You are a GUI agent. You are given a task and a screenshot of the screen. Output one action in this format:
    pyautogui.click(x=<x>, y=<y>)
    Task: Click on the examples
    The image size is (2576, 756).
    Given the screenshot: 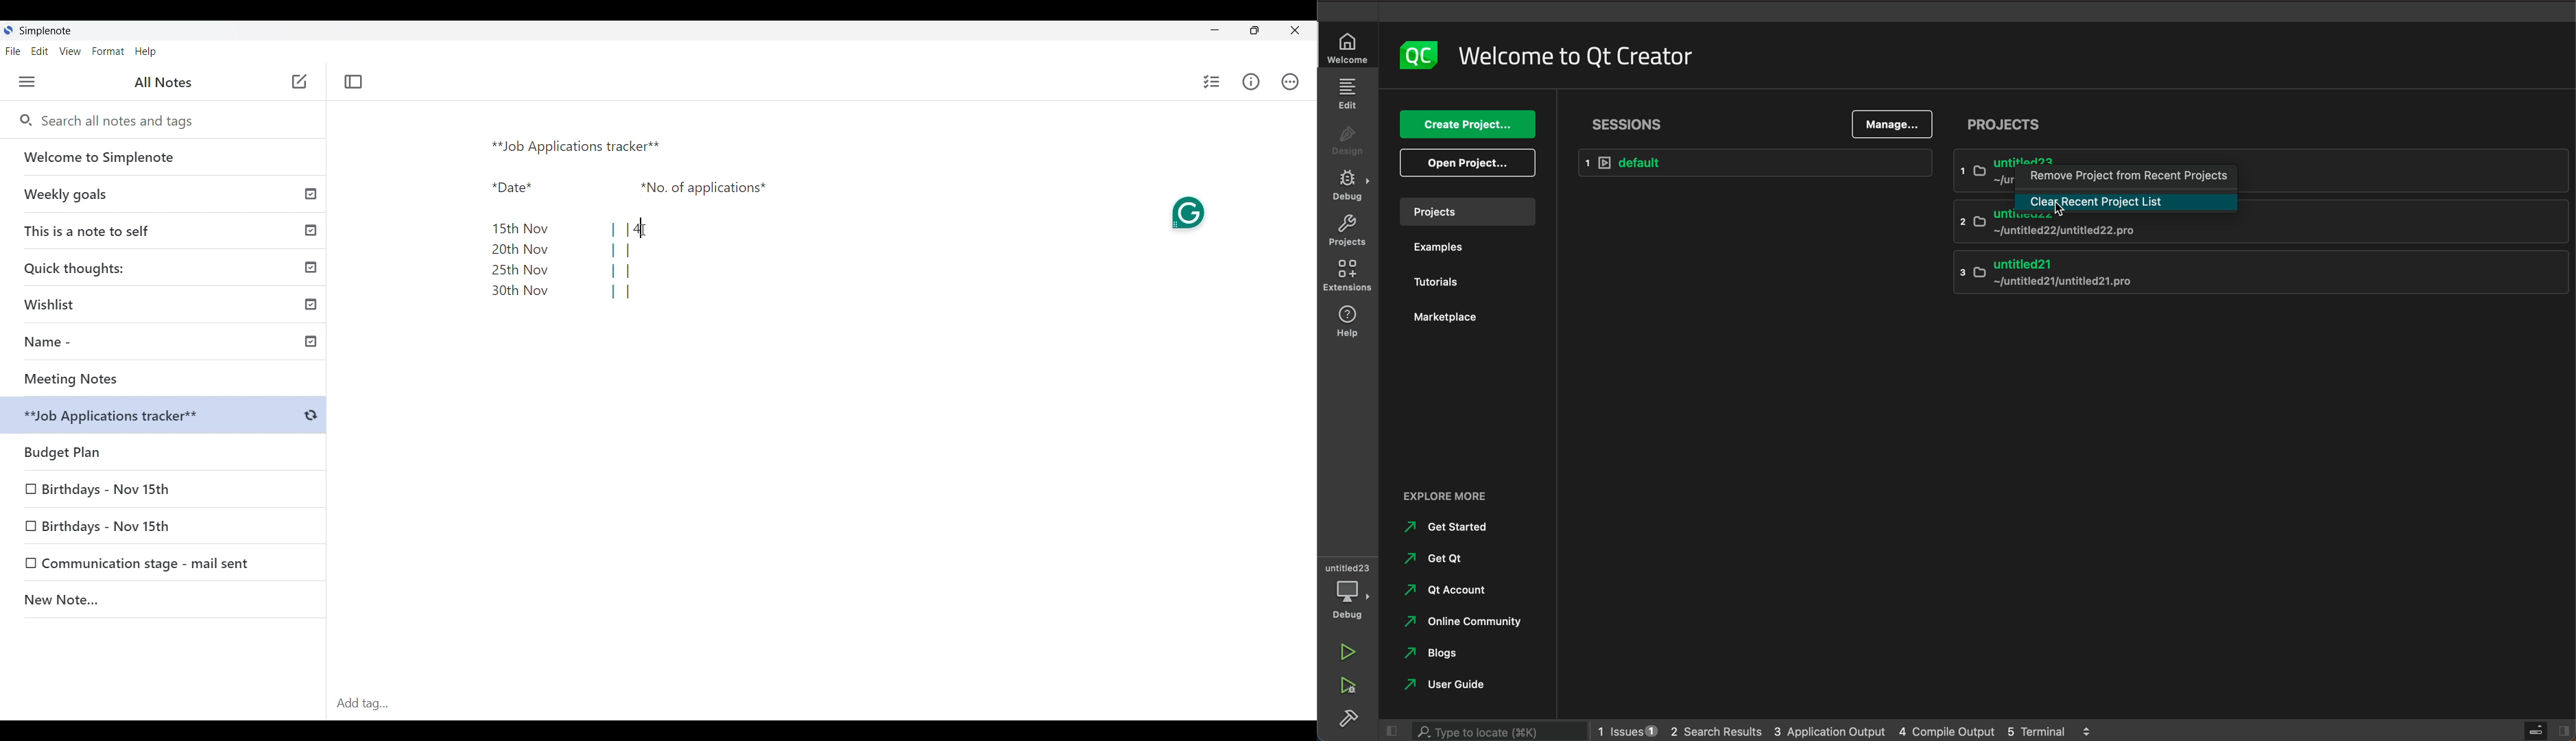 What is the action you would take?
    pyautogui.click(x=1448, y=249)
    